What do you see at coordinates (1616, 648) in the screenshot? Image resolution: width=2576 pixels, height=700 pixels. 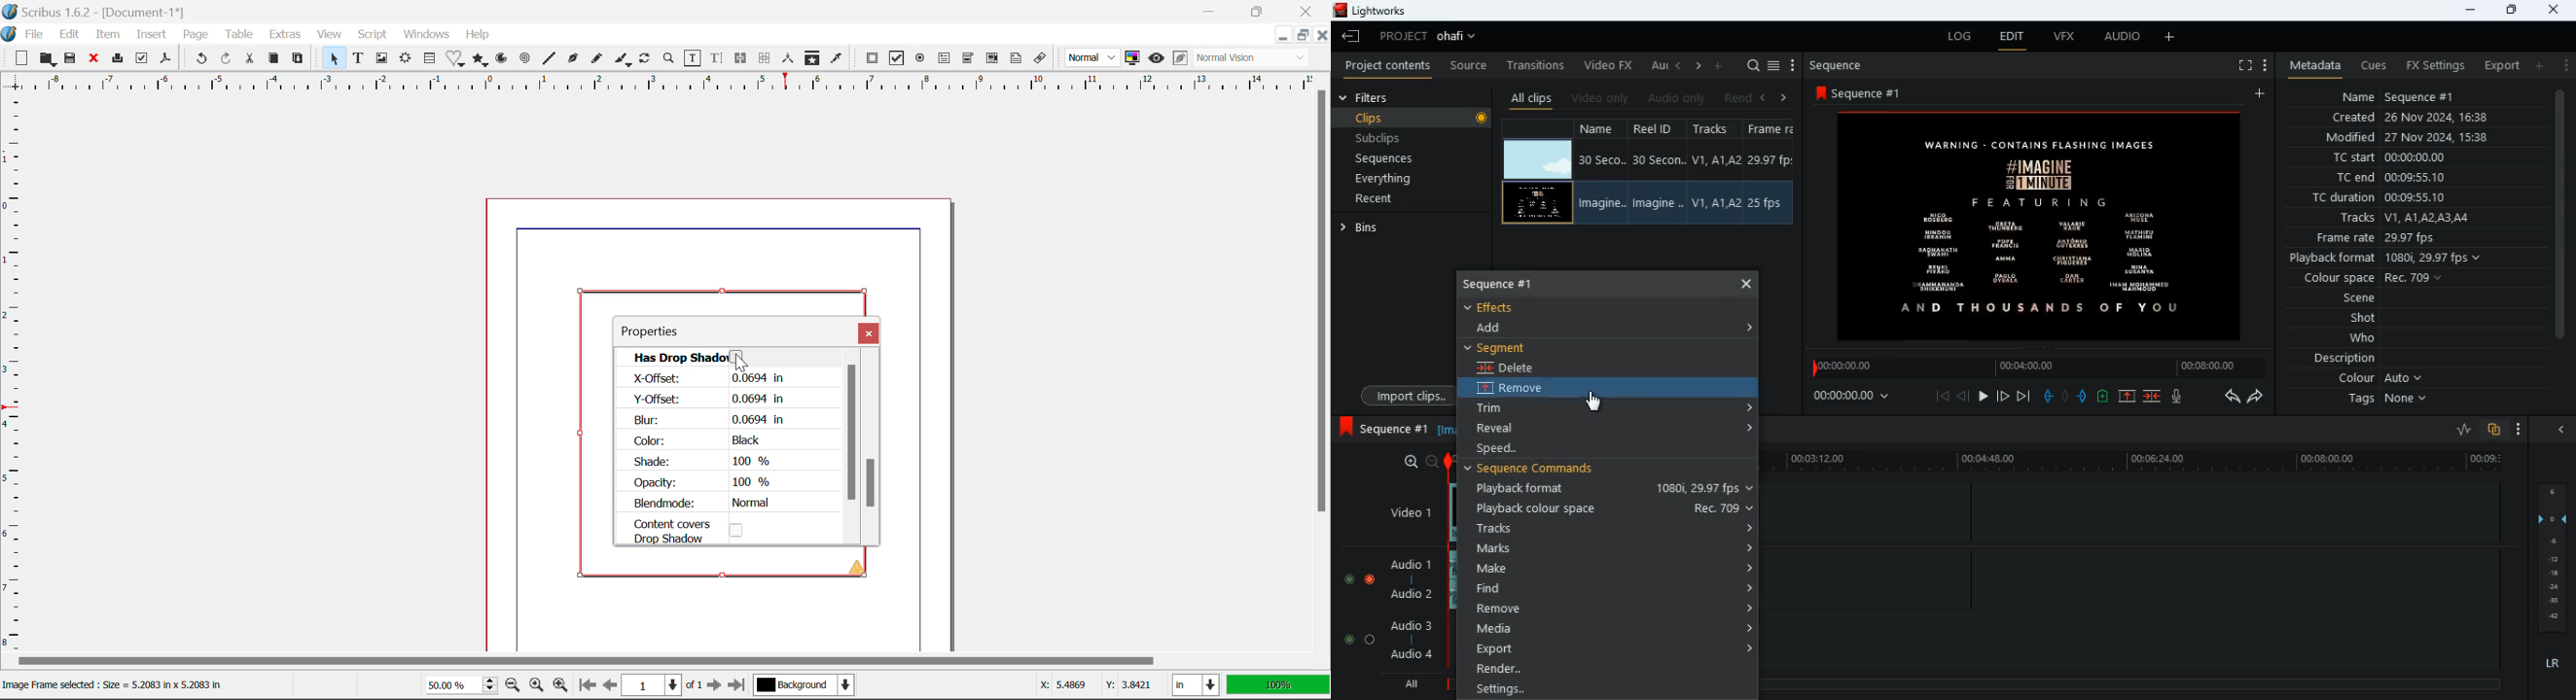 I see `export` at bounding box center [1616, 648].